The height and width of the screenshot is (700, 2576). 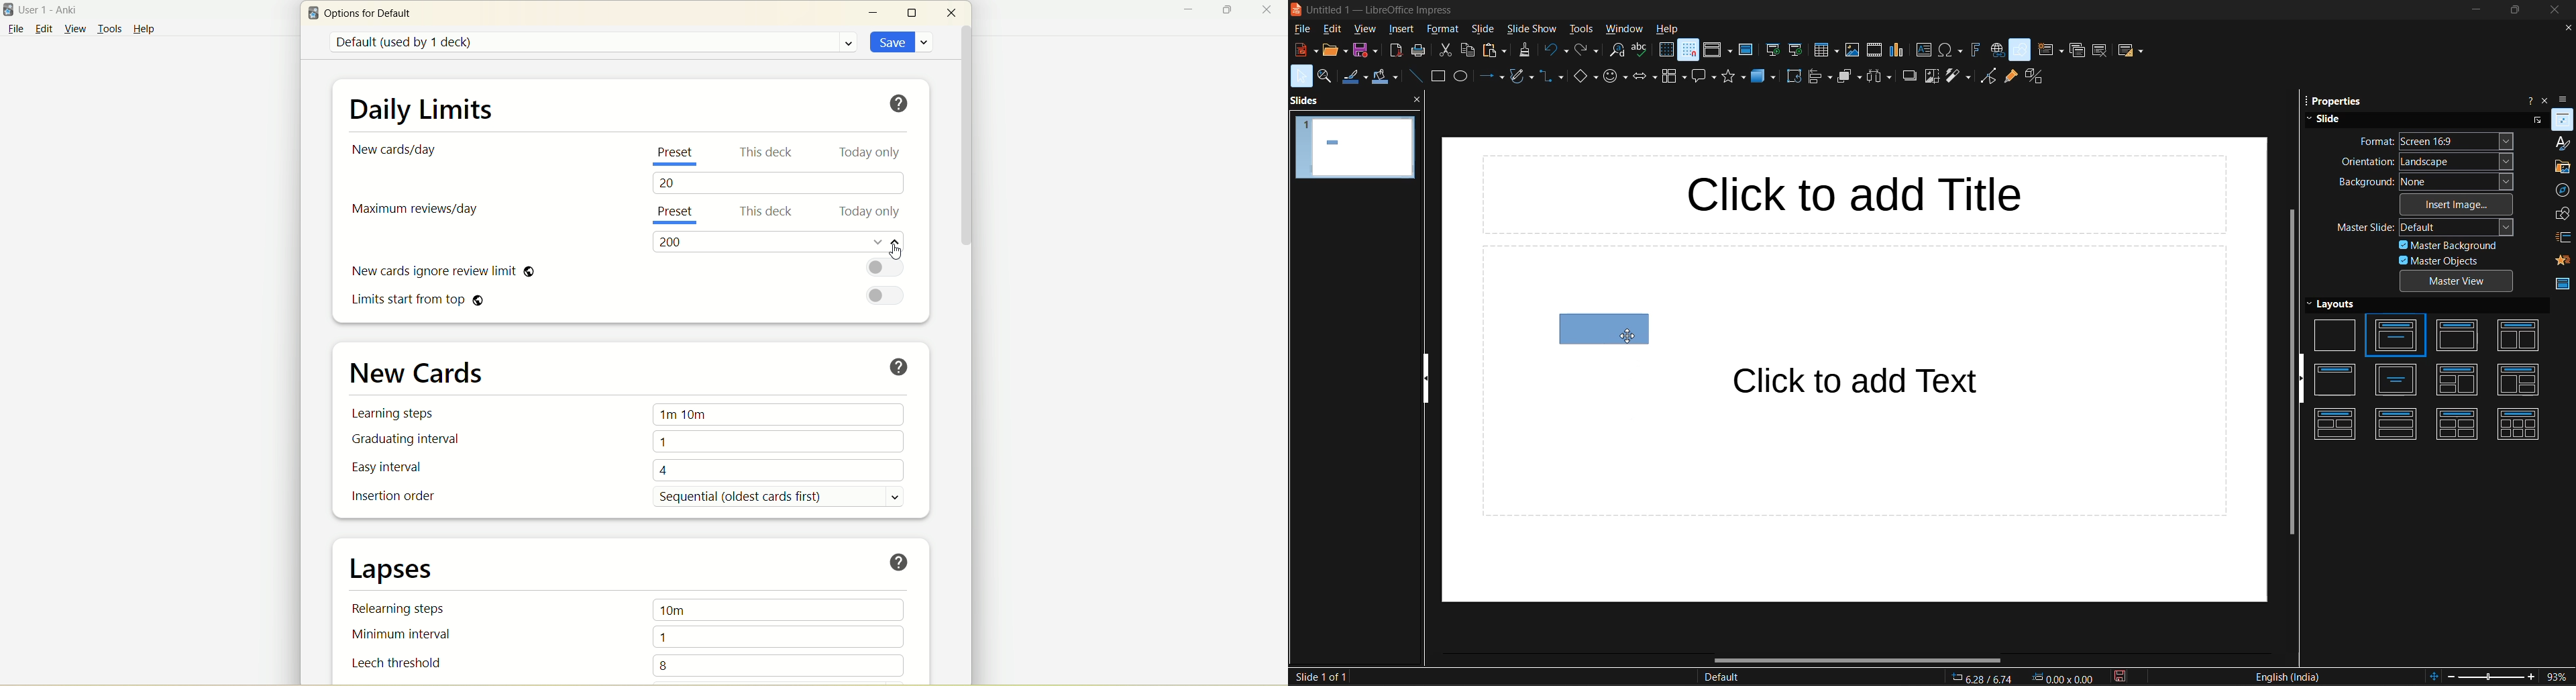 I want to click on title,content, so click(x=2460, y=336).